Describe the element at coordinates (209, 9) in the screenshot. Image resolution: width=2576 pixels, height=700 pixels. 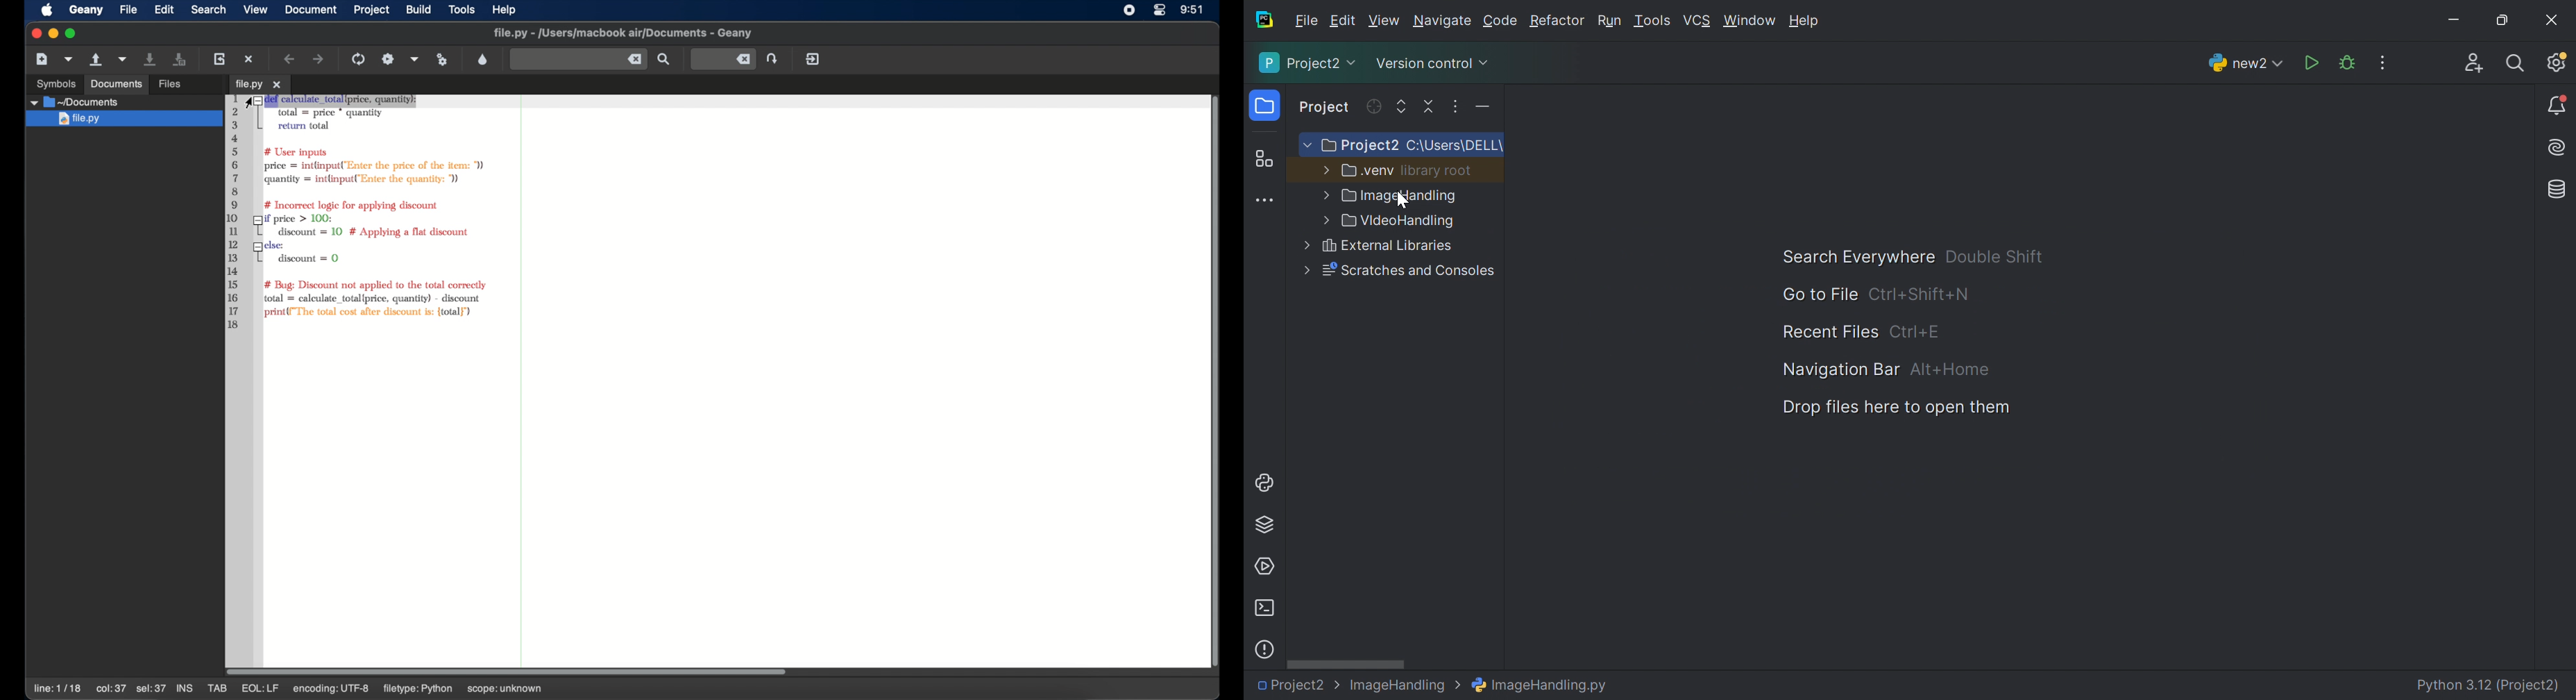
I see `search` at that location.